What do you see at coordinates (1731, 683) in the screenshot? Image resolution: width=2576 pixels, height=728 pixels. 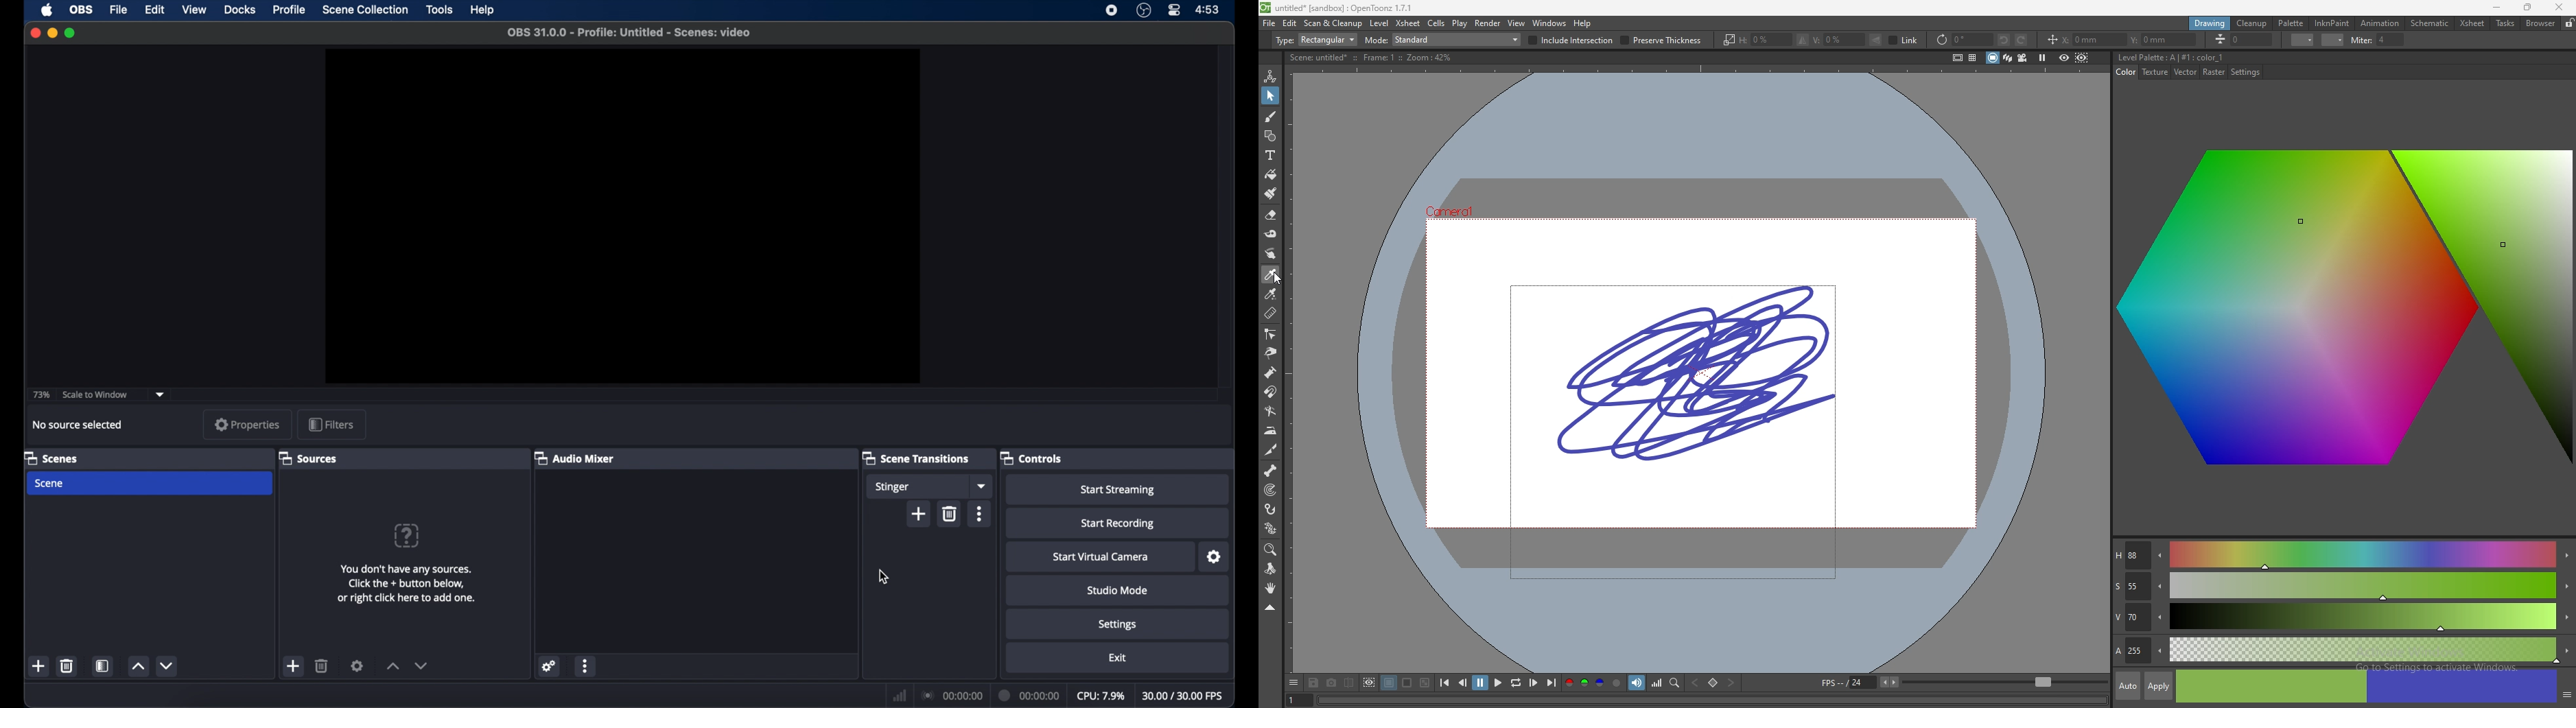 I see `next key` at bounding box center [1731, 683].